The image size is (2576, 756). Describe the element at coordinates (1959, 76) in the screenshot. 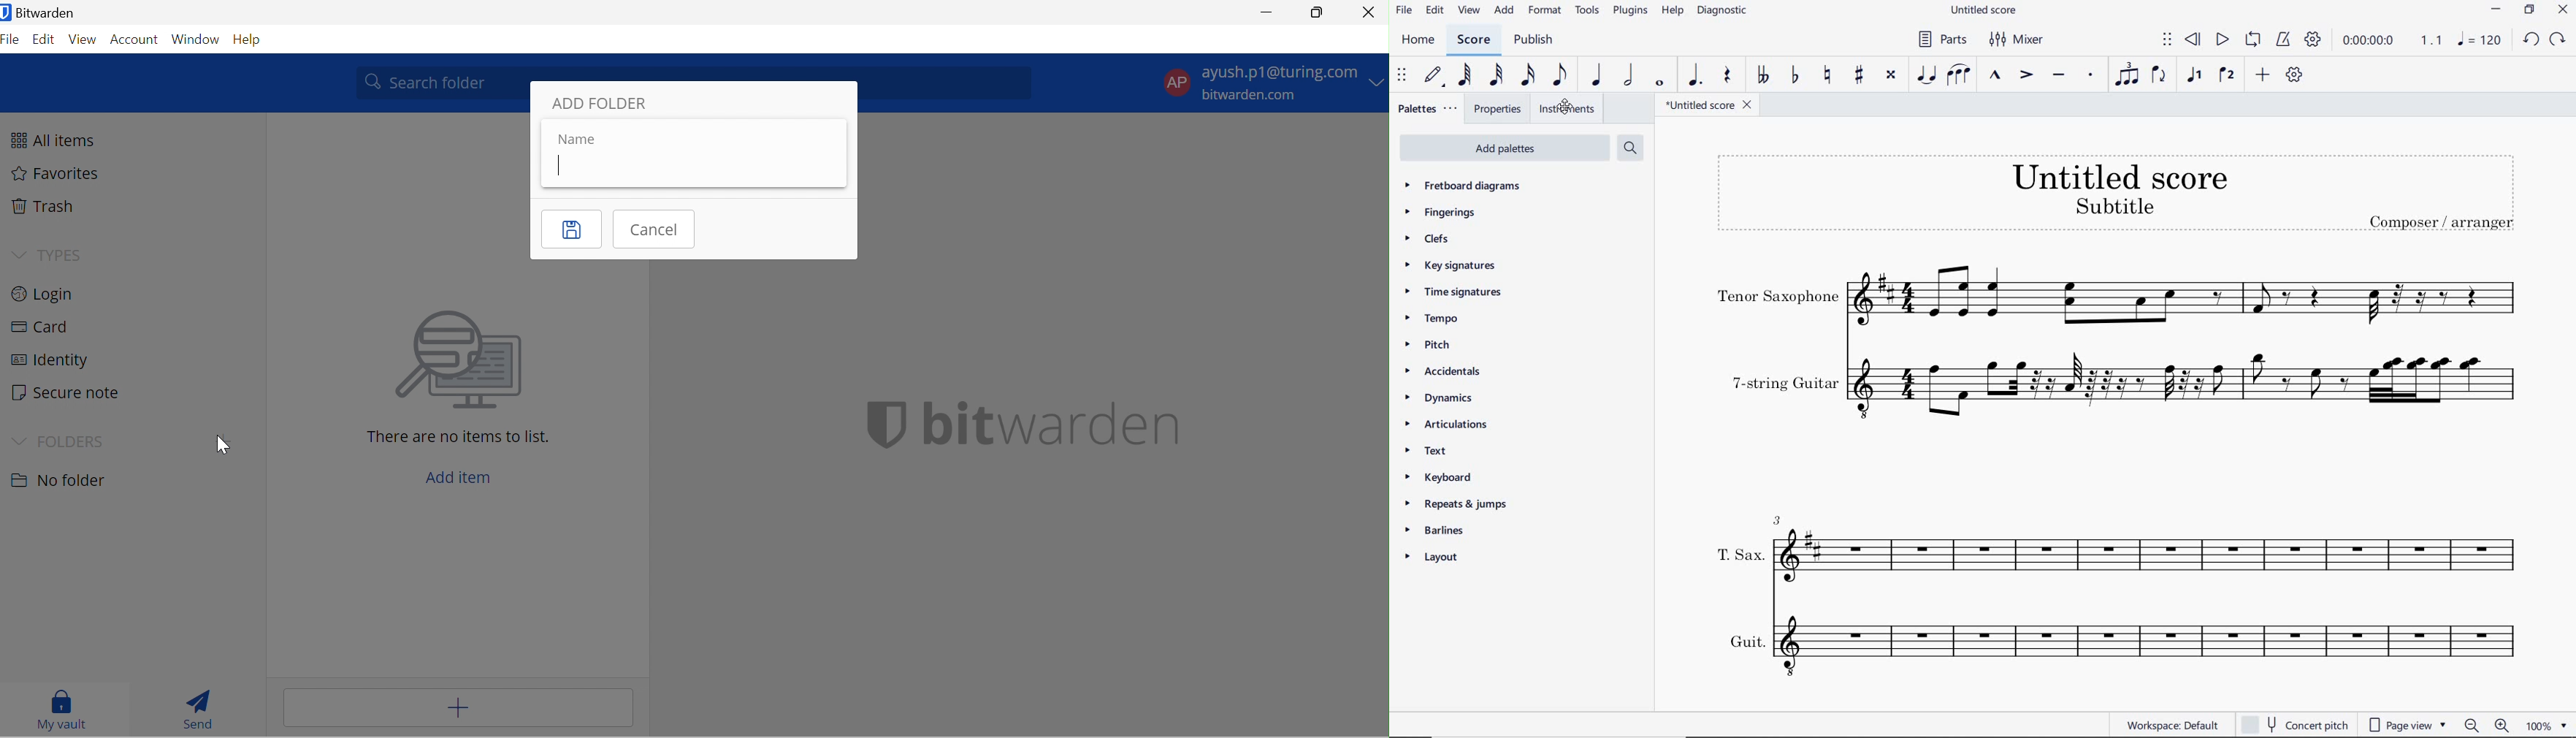

I see `SLUR` at that location.